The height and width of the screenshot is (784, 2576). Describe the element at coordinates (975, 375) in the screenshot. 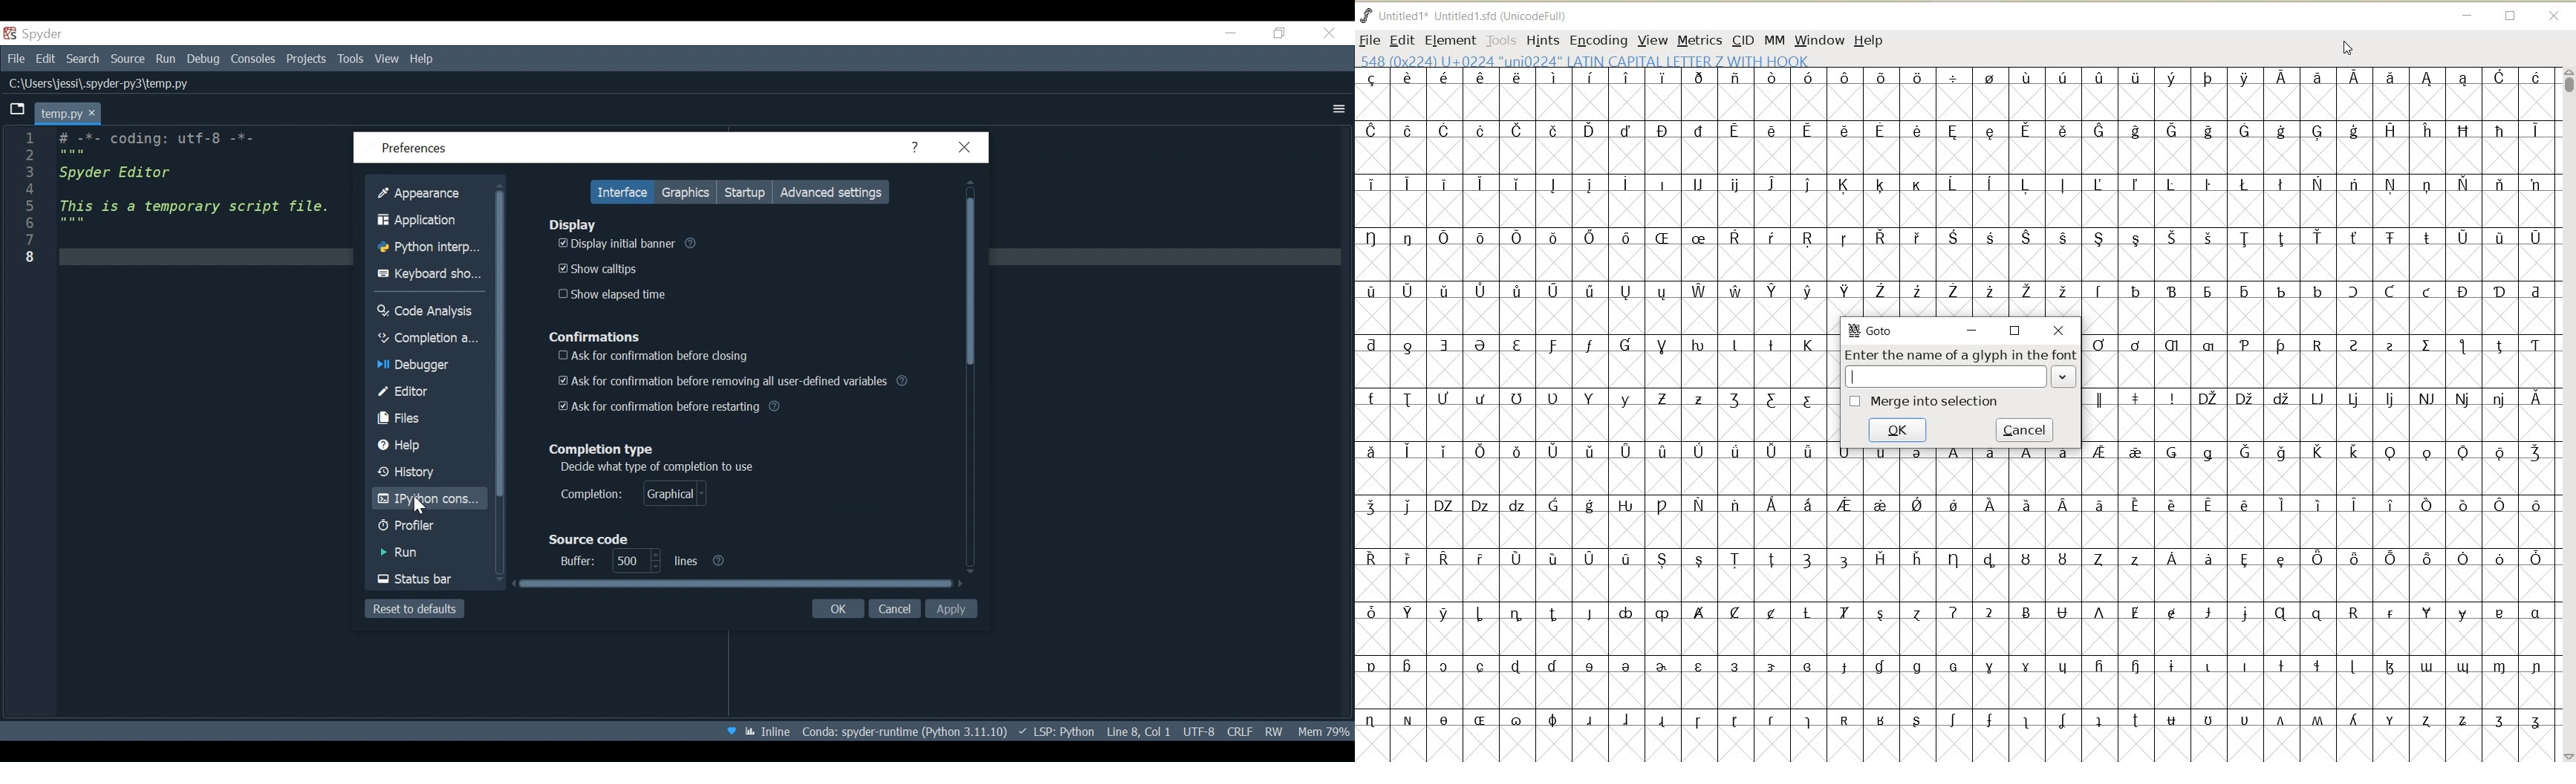

I see `Vertical Scroll bar` at that location.